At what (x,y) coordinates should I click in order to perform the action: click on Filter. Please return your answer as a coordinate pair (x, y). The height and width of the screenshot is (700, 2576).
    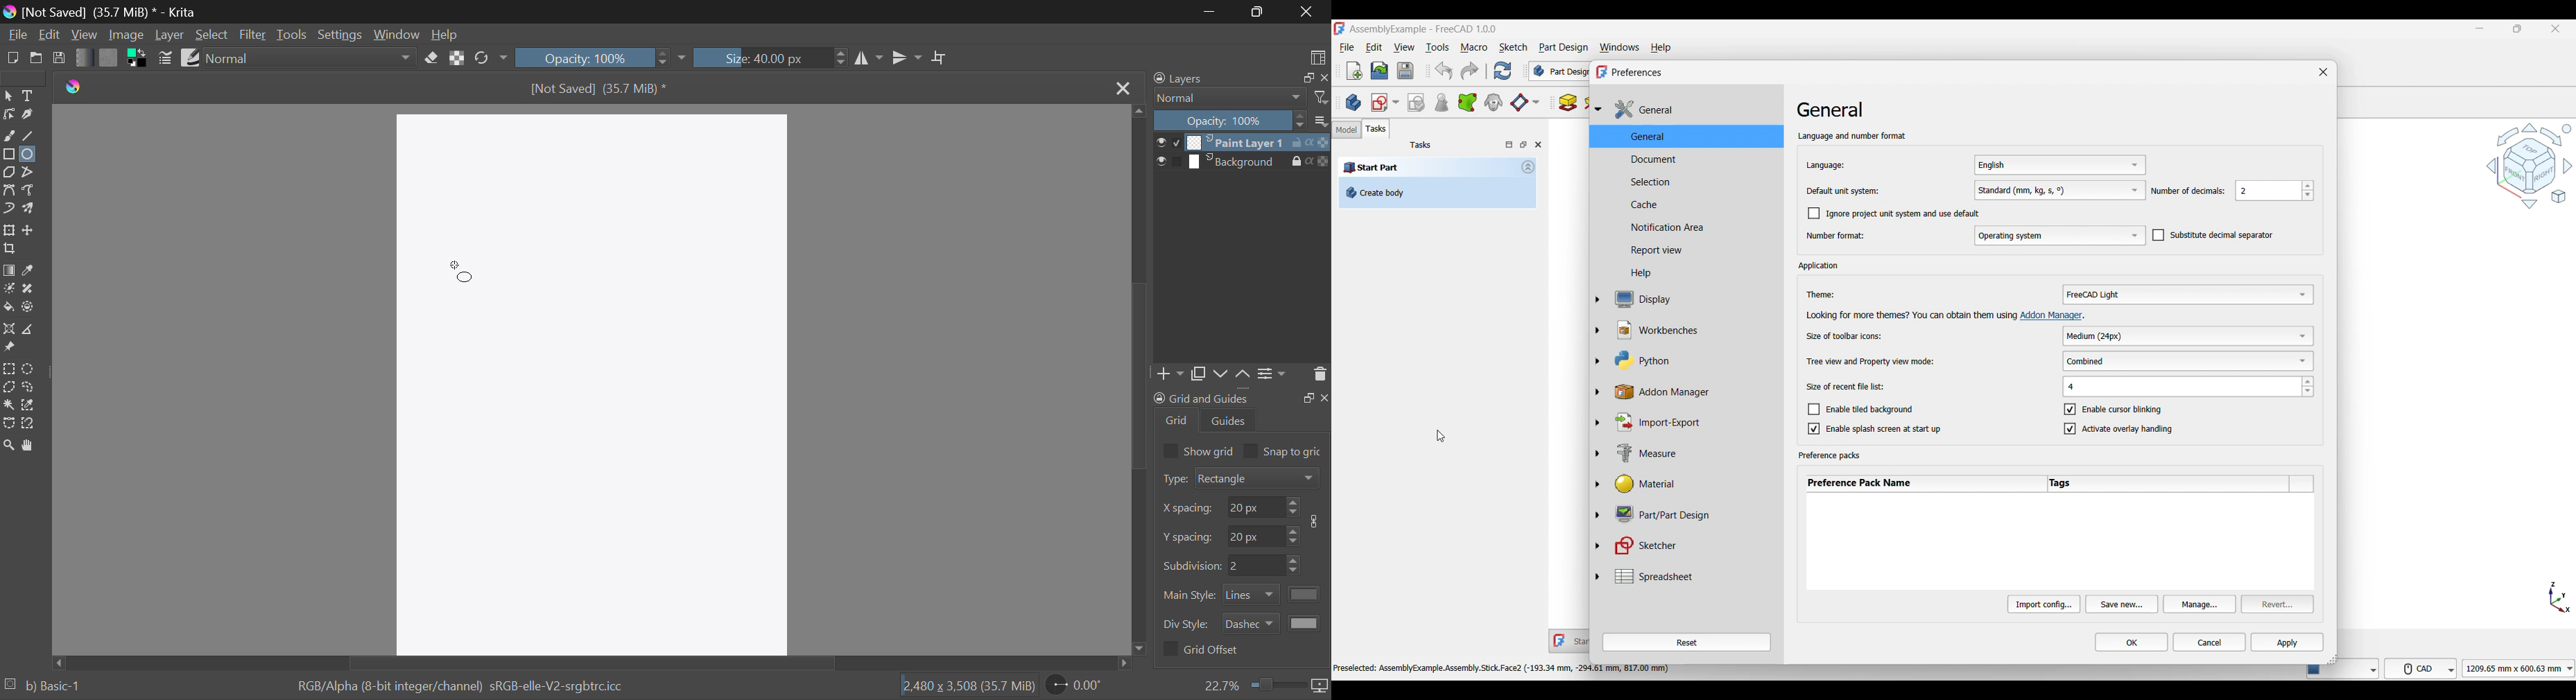
    Looking at the image, I should click on (254, 35).